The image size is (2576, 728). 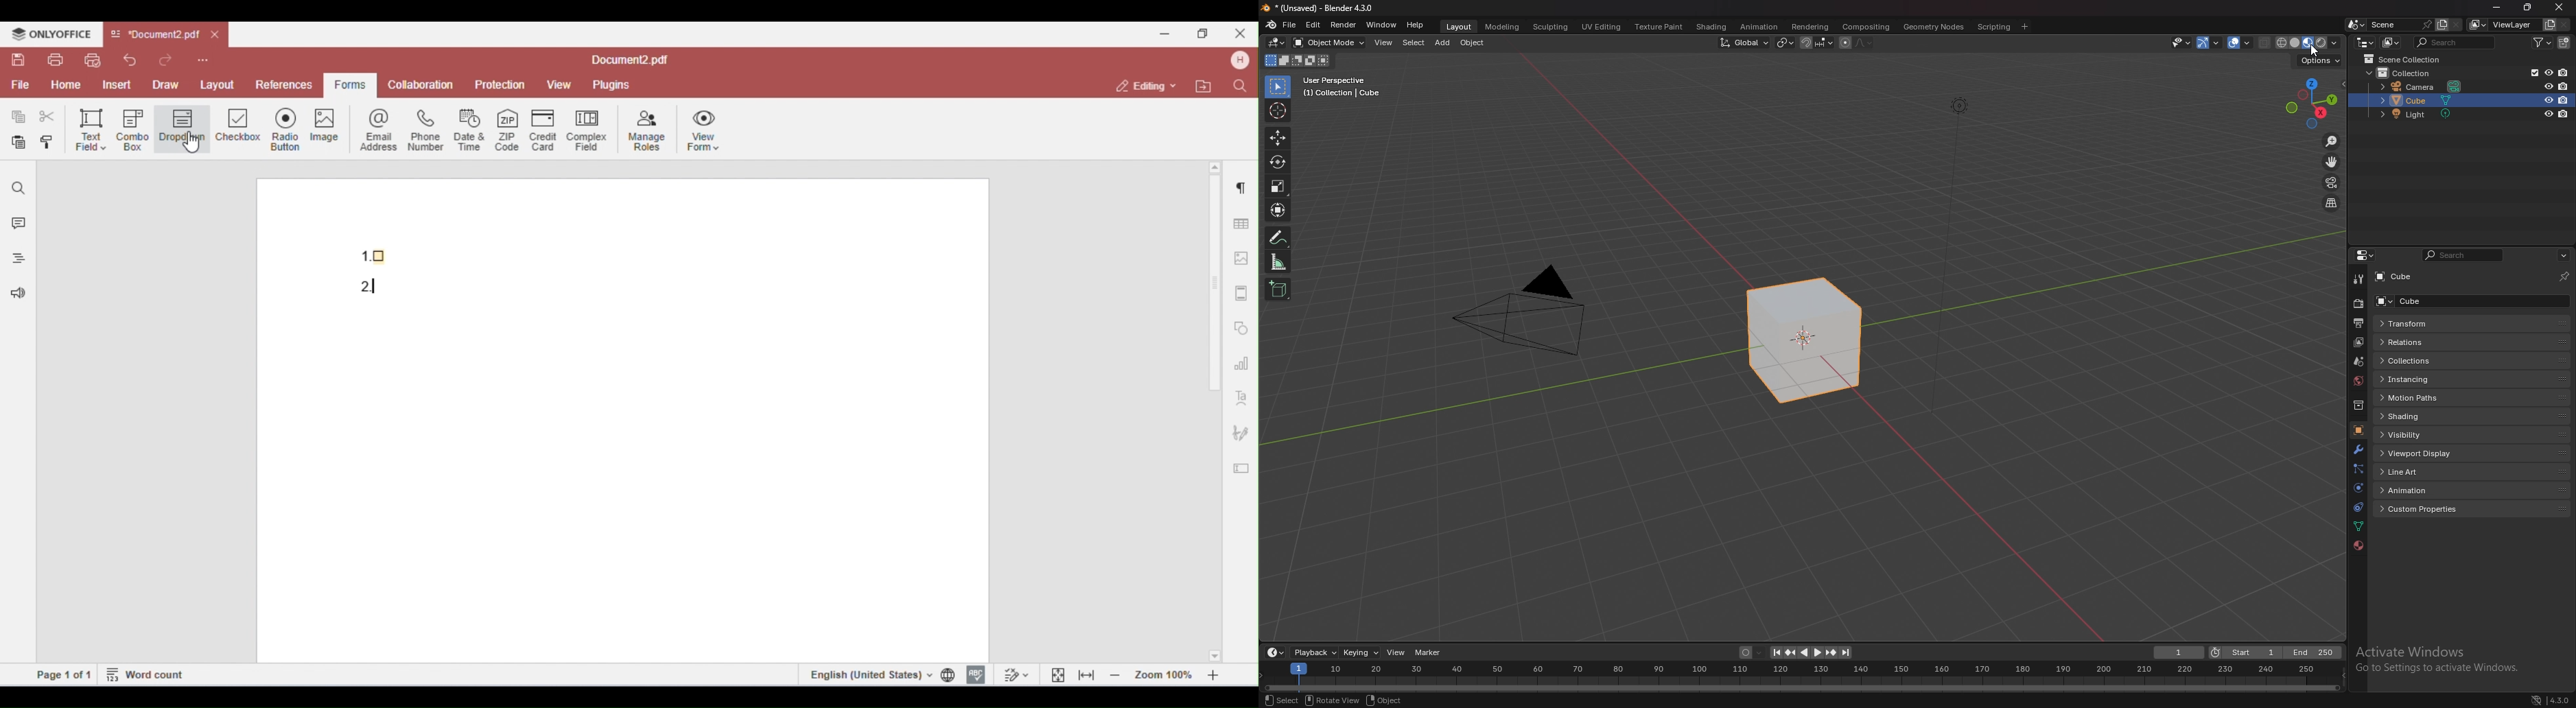 I want to click on network, so click(x=2536, y=699).